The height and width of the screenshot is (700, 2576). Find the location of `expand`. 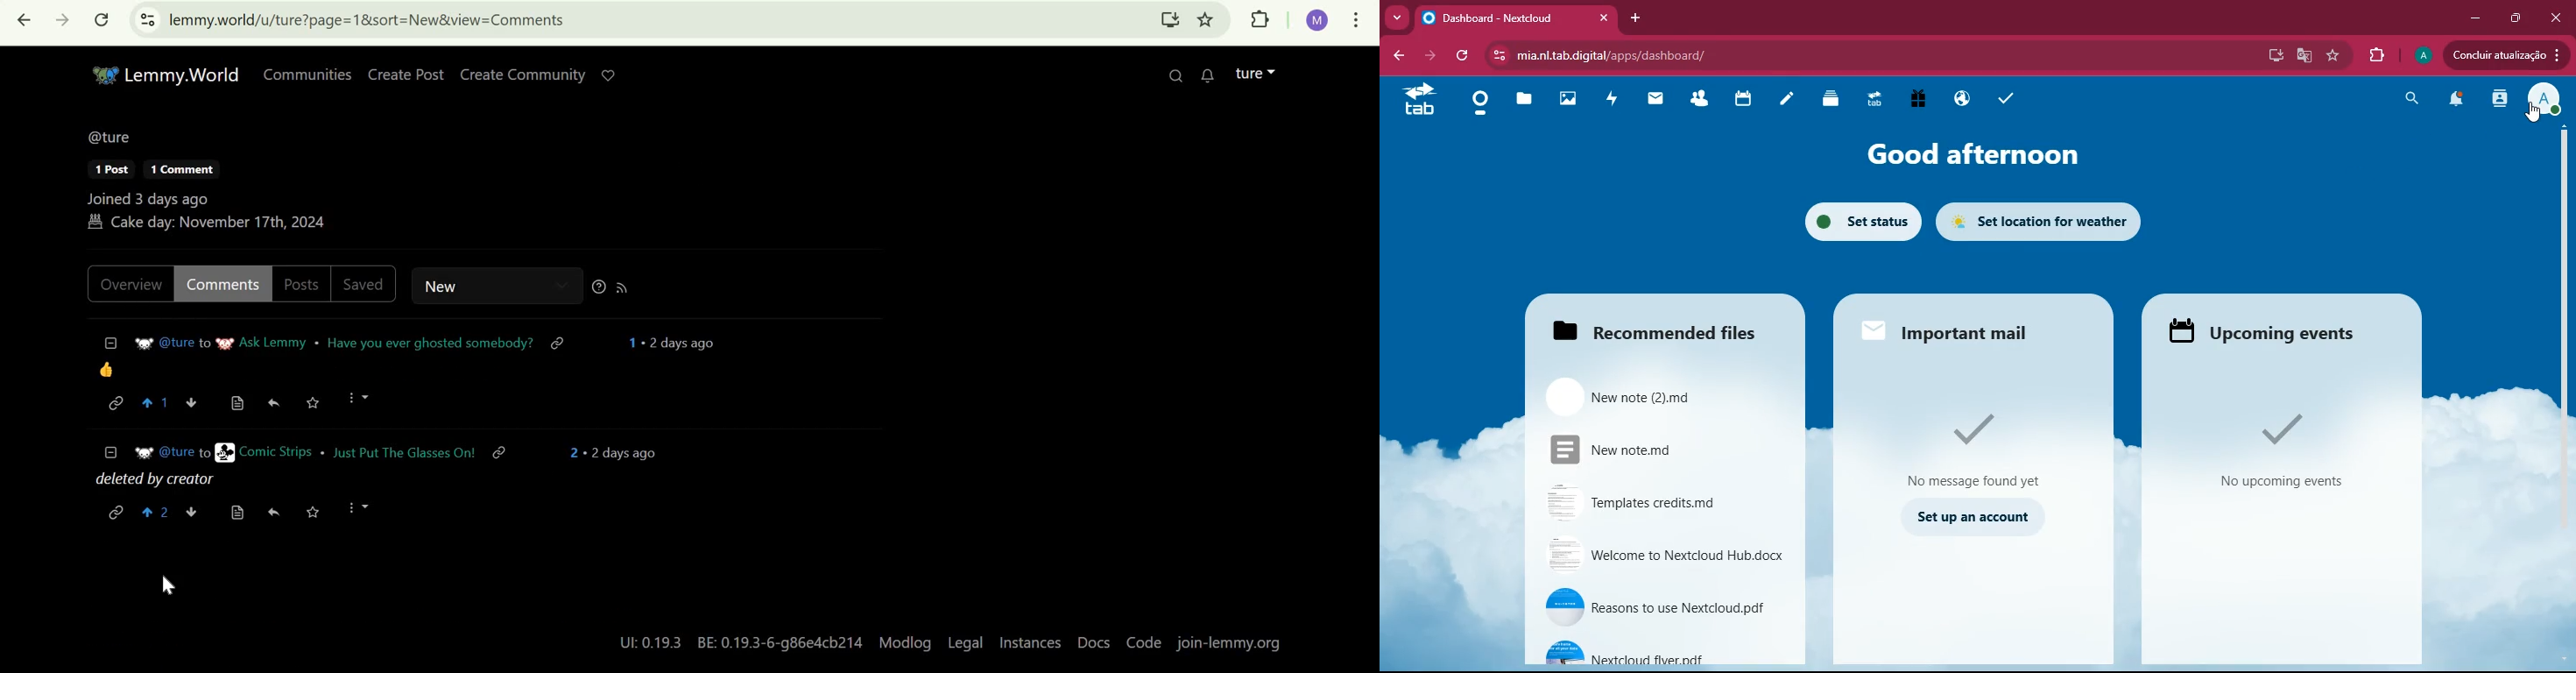

expand is located at coordinates (1276, 70).